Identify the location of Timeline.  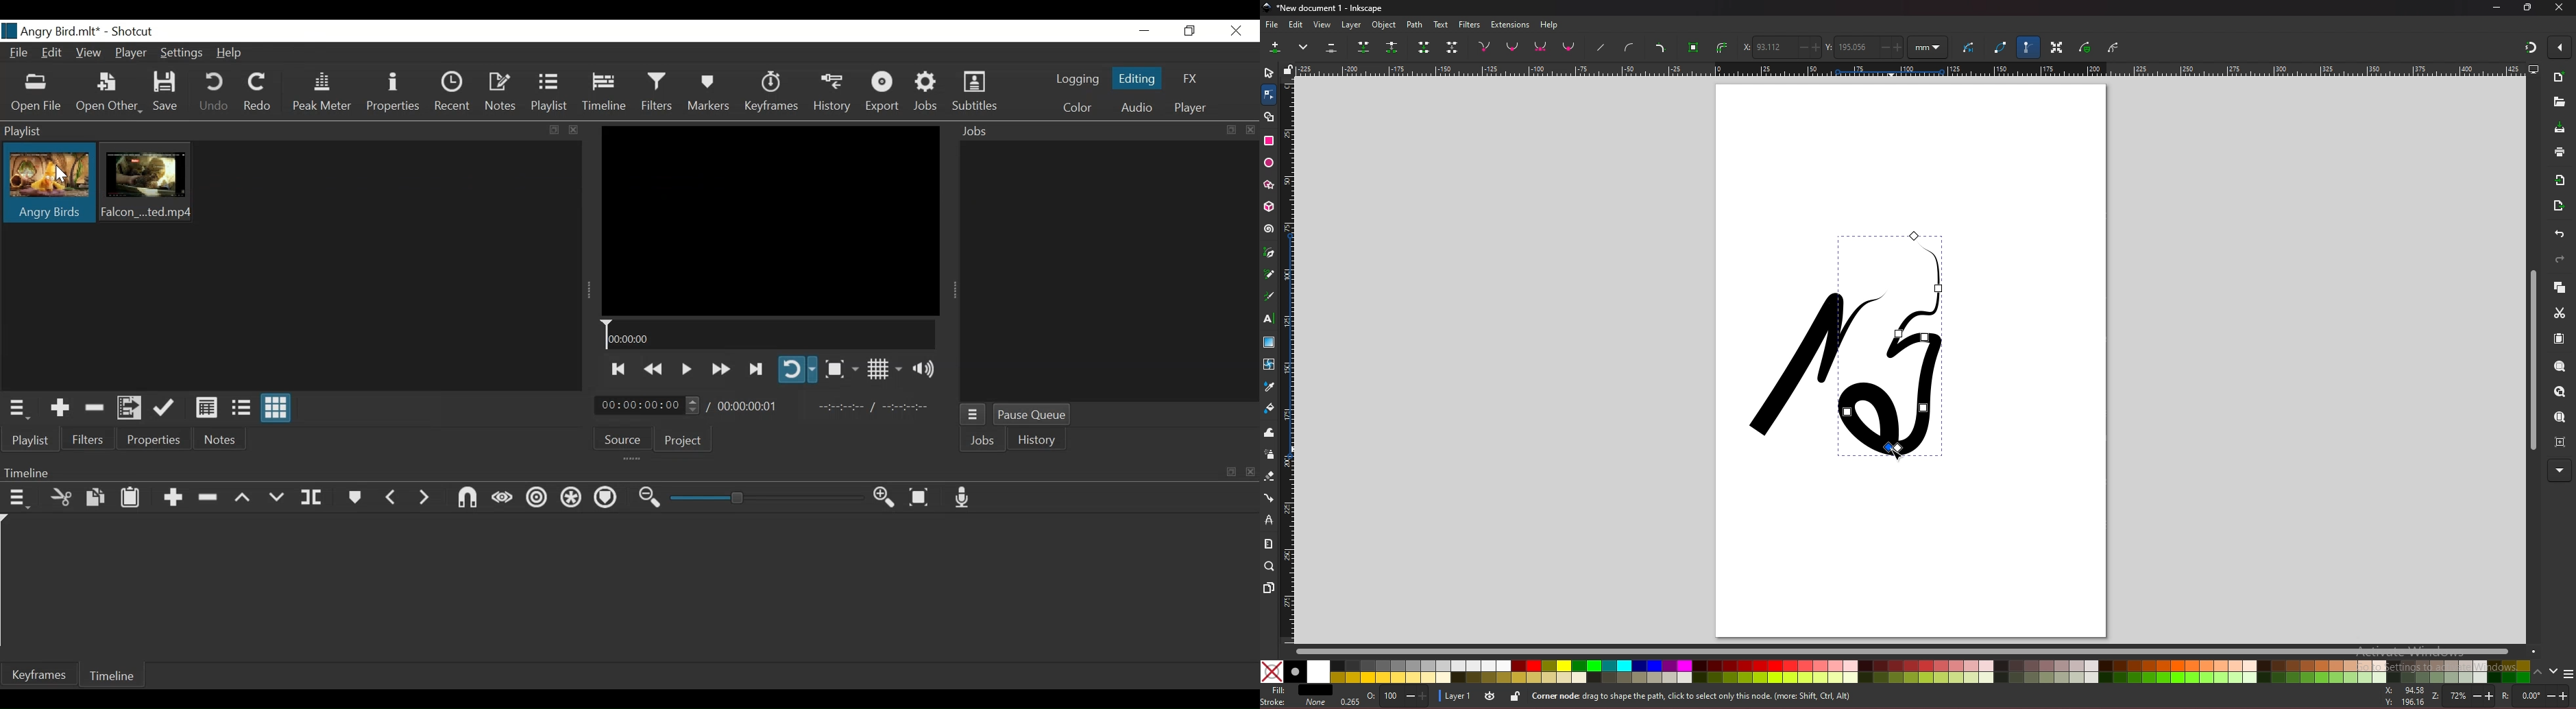
(604, 94).